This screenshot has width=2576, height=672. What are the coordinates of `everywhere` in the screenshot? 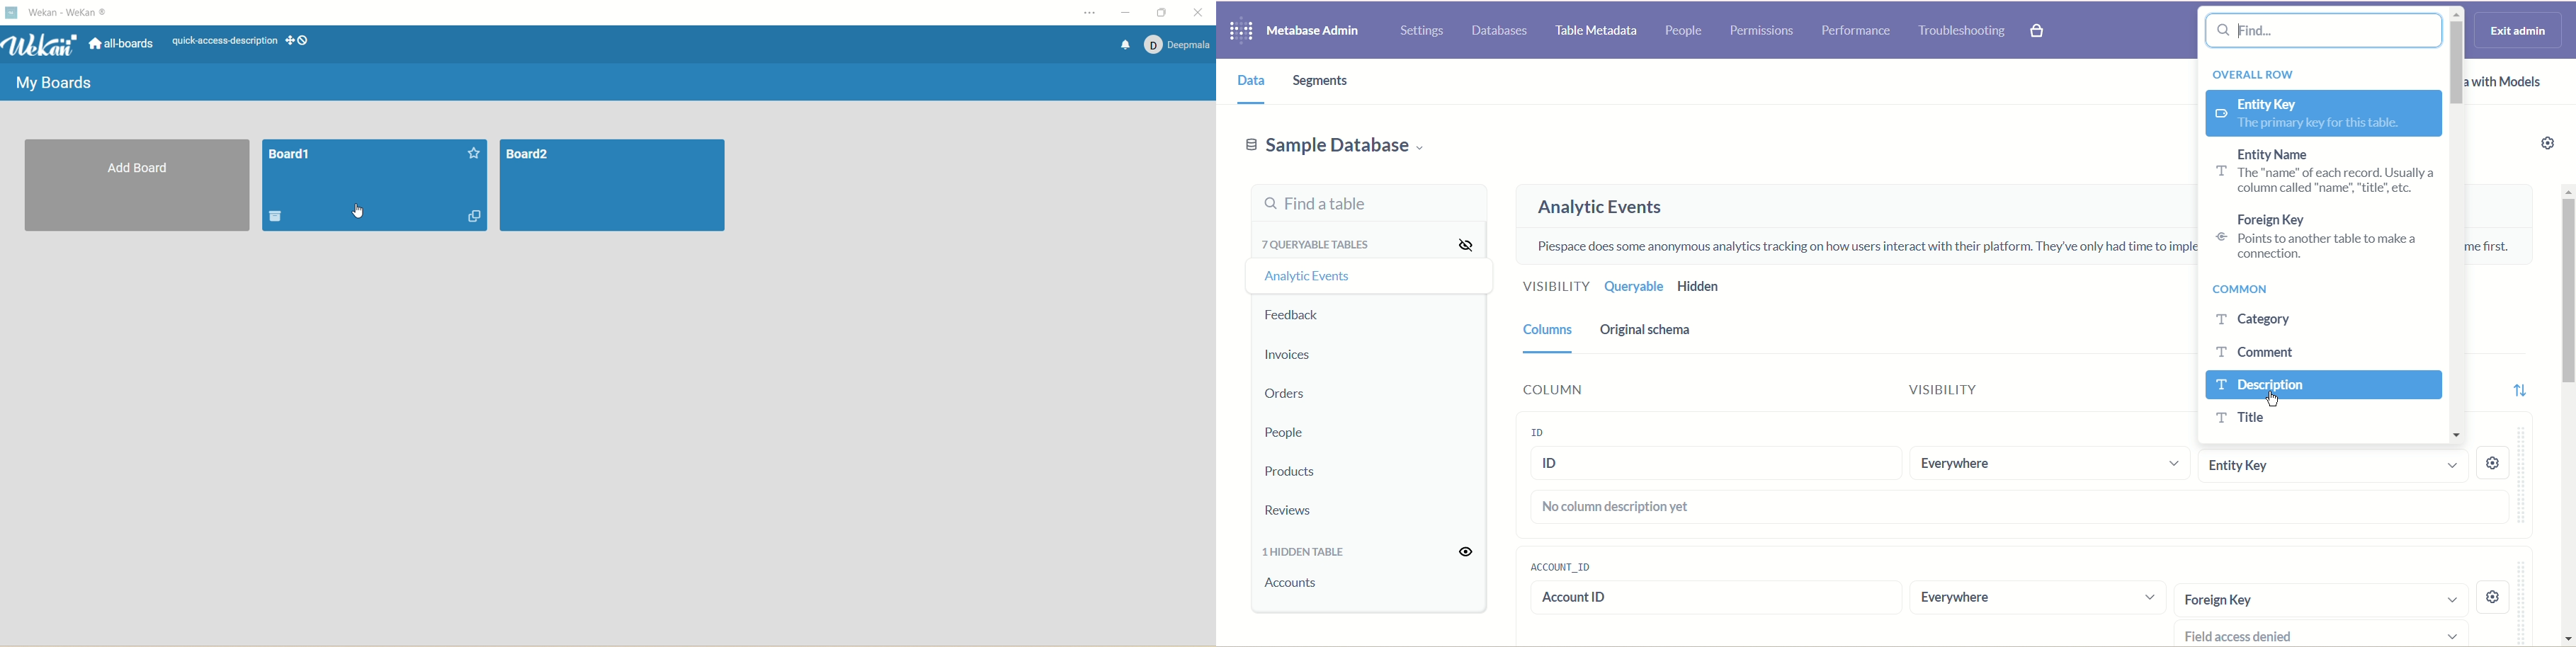 It's located at (2038, 601).